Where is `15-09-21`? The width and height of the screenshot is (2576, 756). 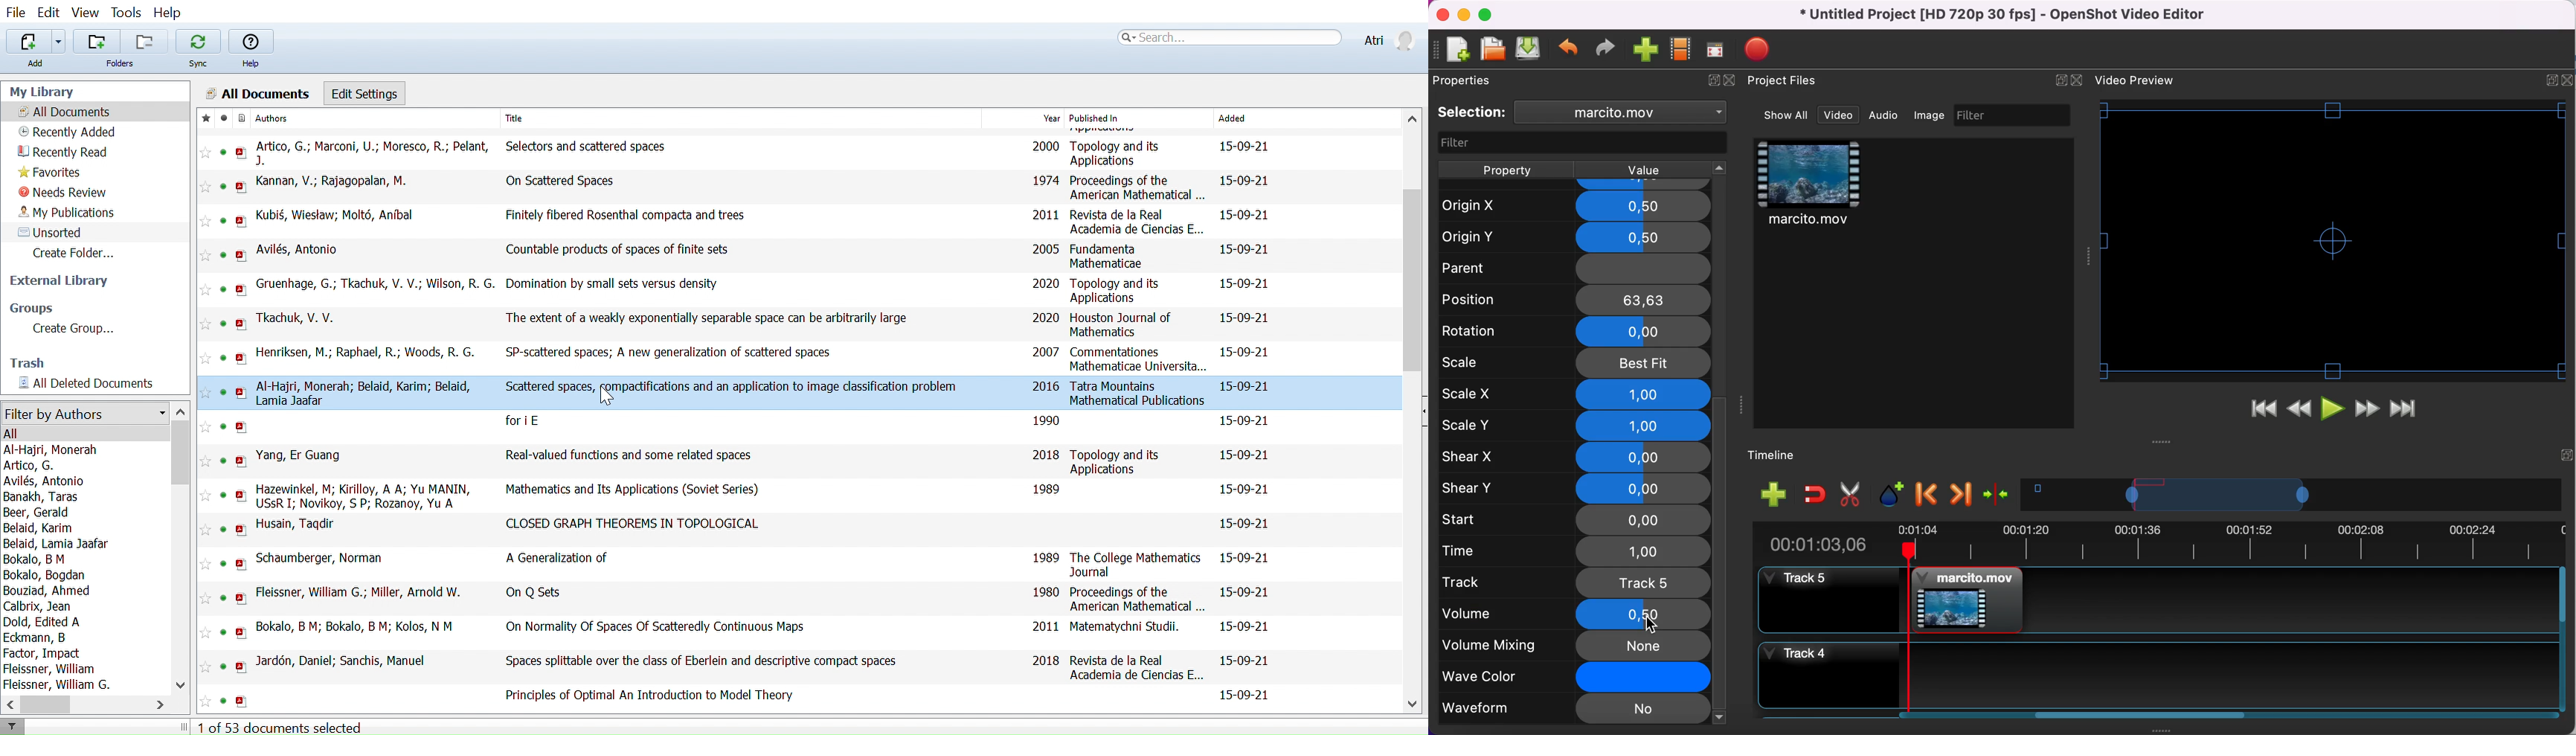
15-09-21 is located at coordinates (1247, 353).